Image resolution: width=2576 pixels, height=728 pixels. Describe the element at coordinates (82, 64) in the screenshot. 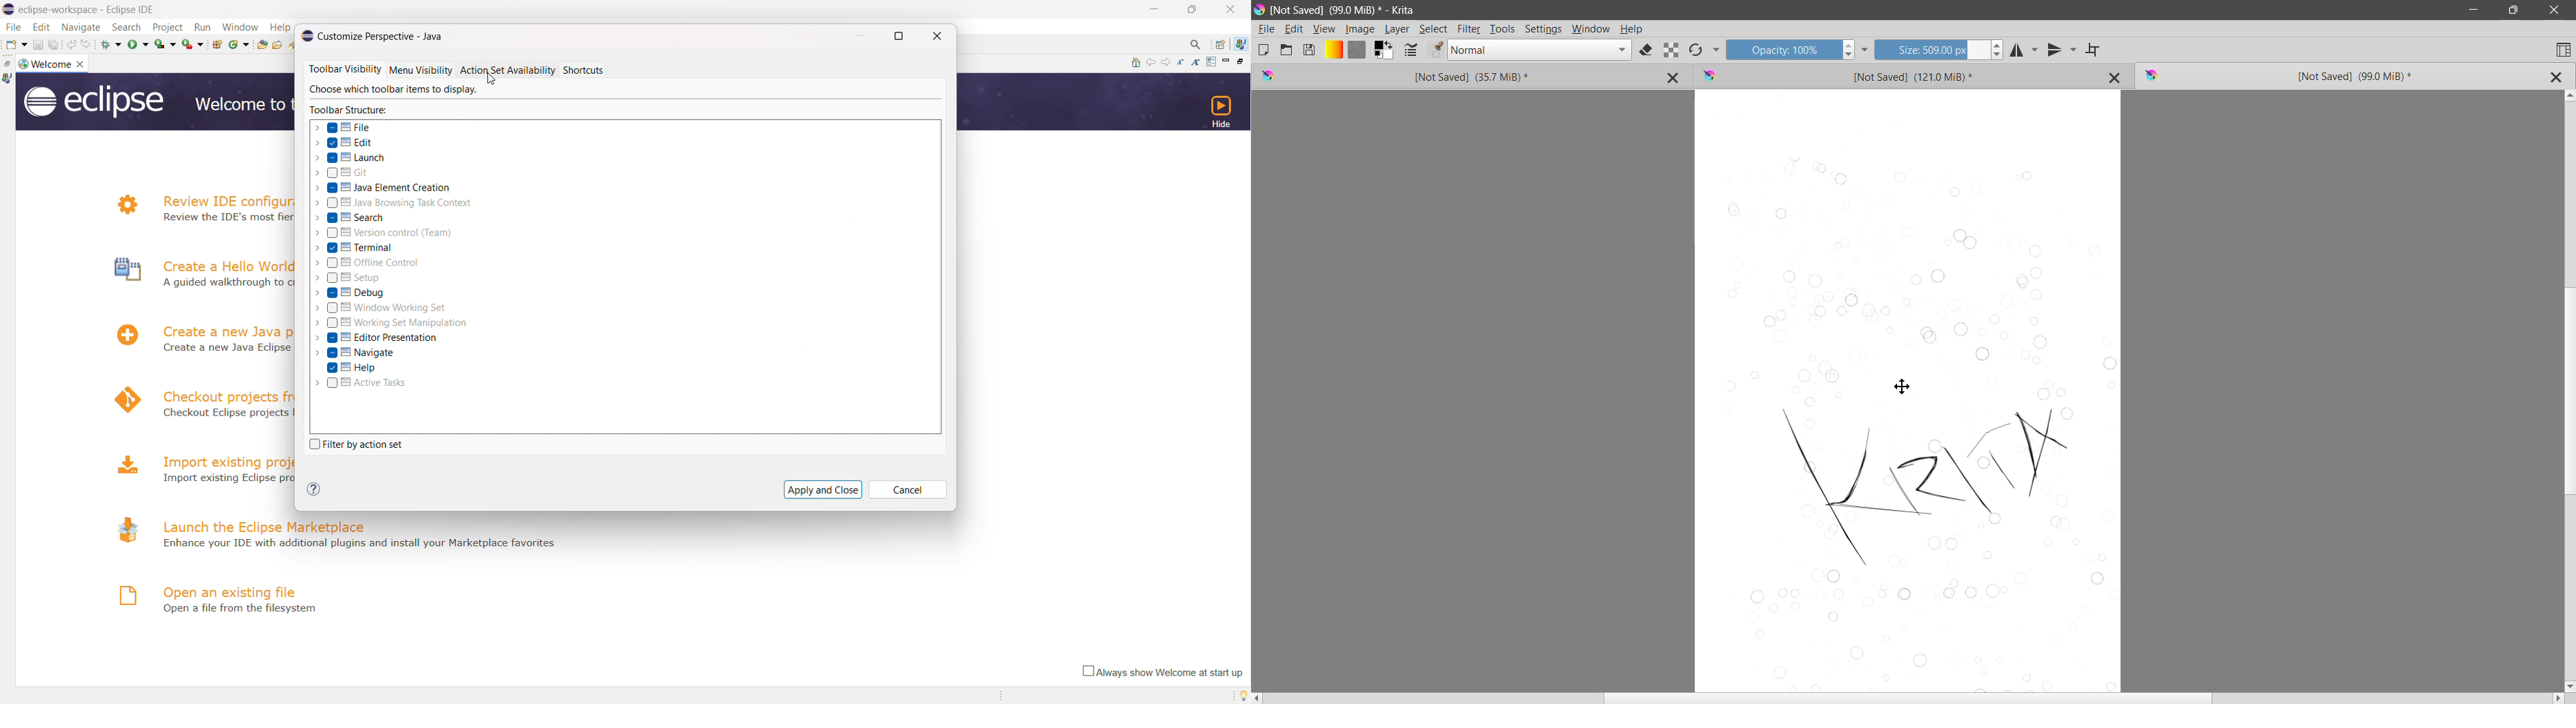

I see `close` at that location.